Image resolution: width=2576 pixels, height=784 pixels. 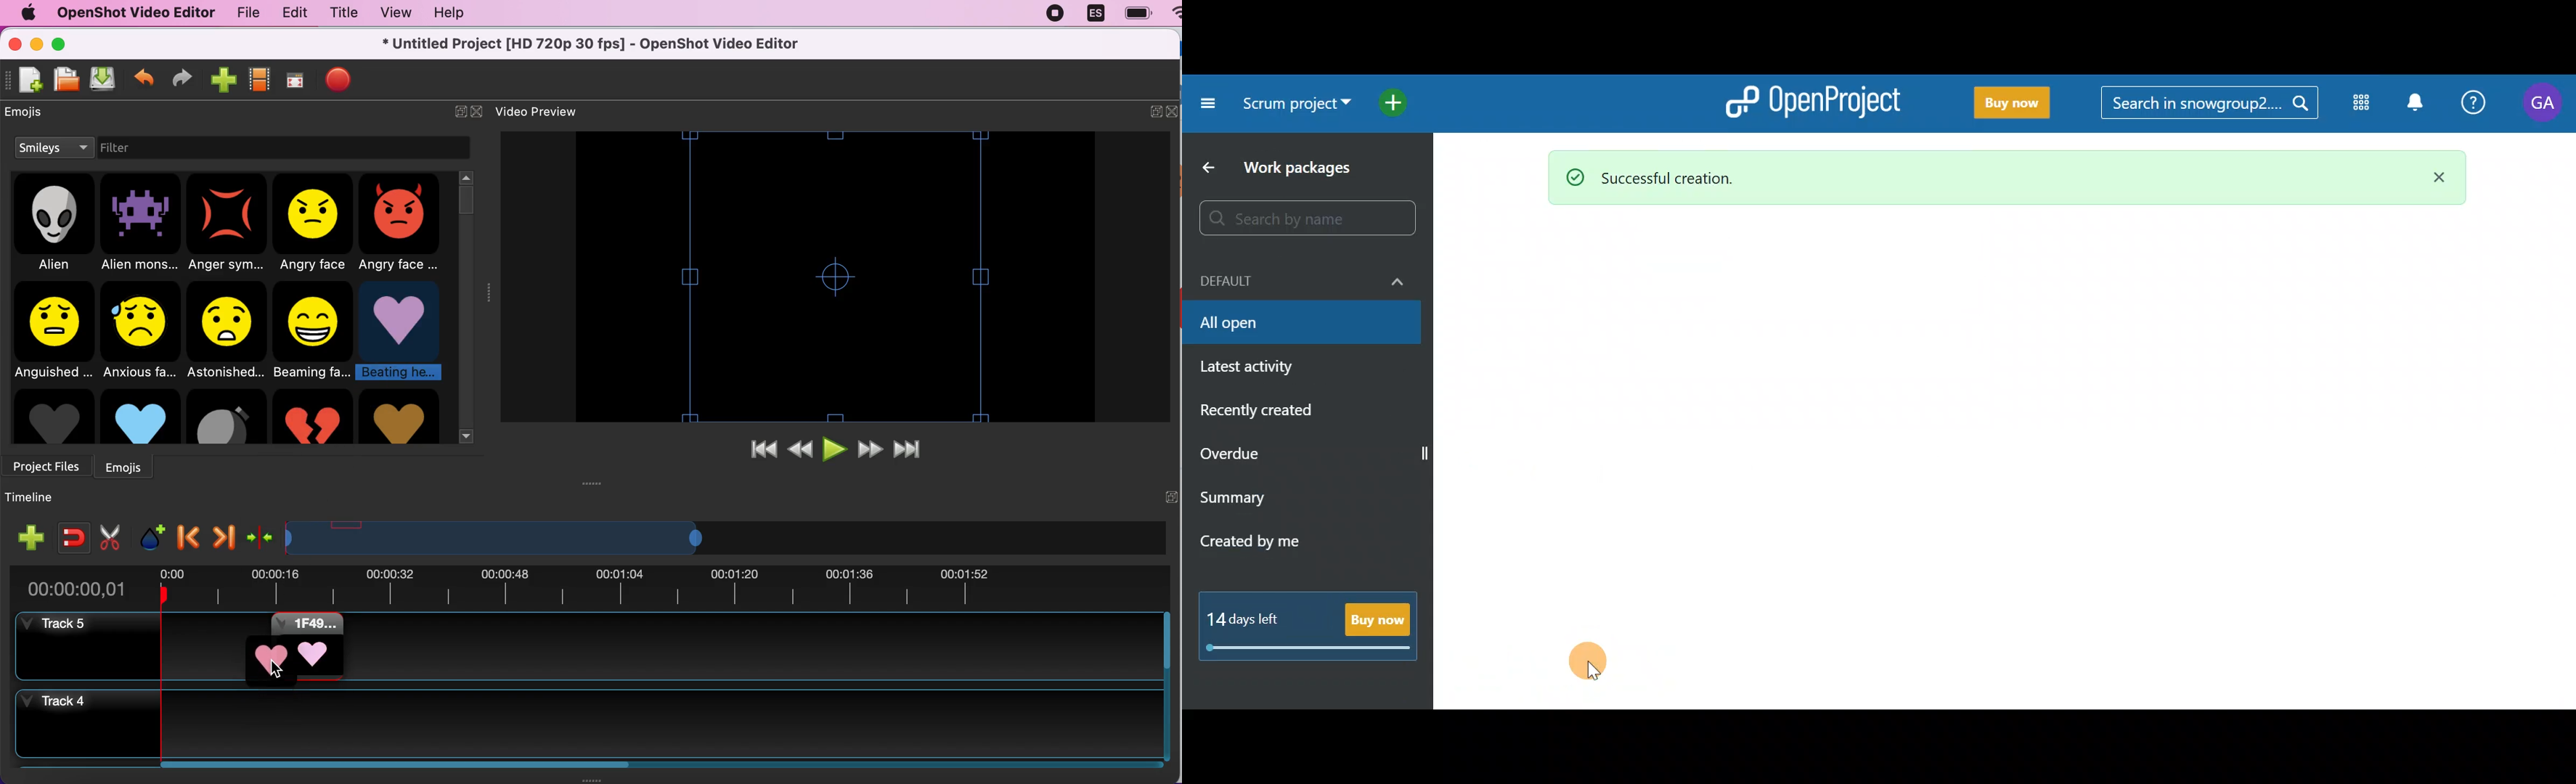 I want to click on import files, so click(x=222, y=78).